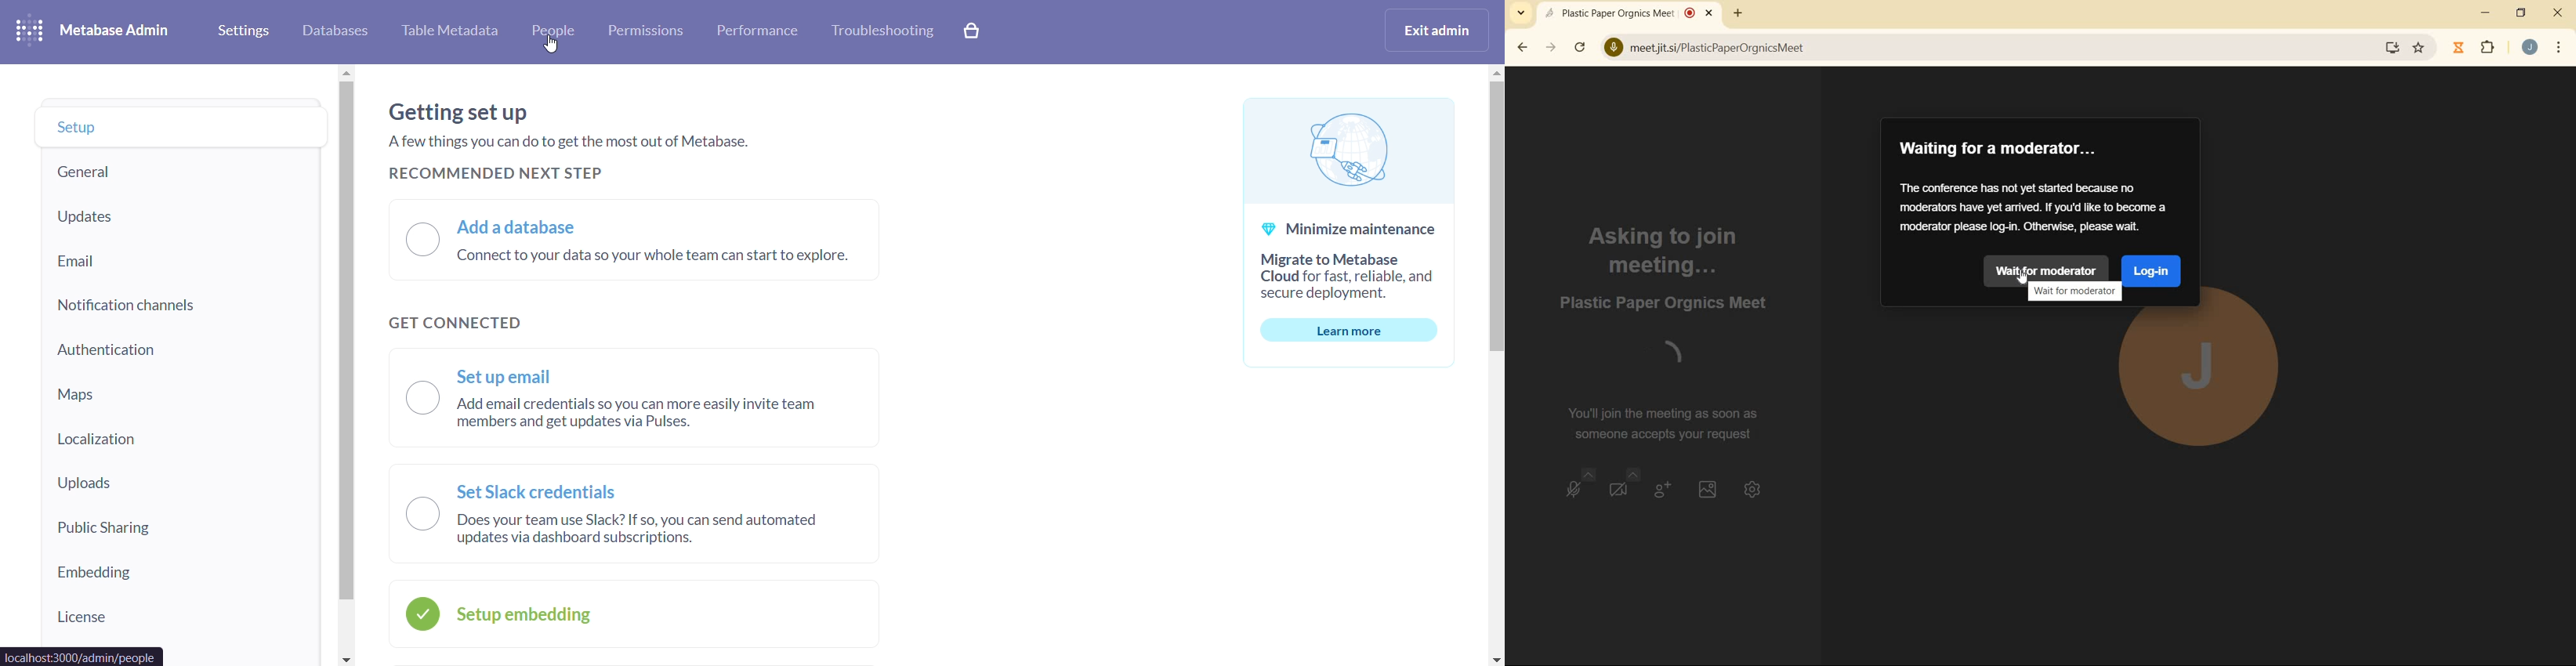  I want to click on logo, so click(33, 32).